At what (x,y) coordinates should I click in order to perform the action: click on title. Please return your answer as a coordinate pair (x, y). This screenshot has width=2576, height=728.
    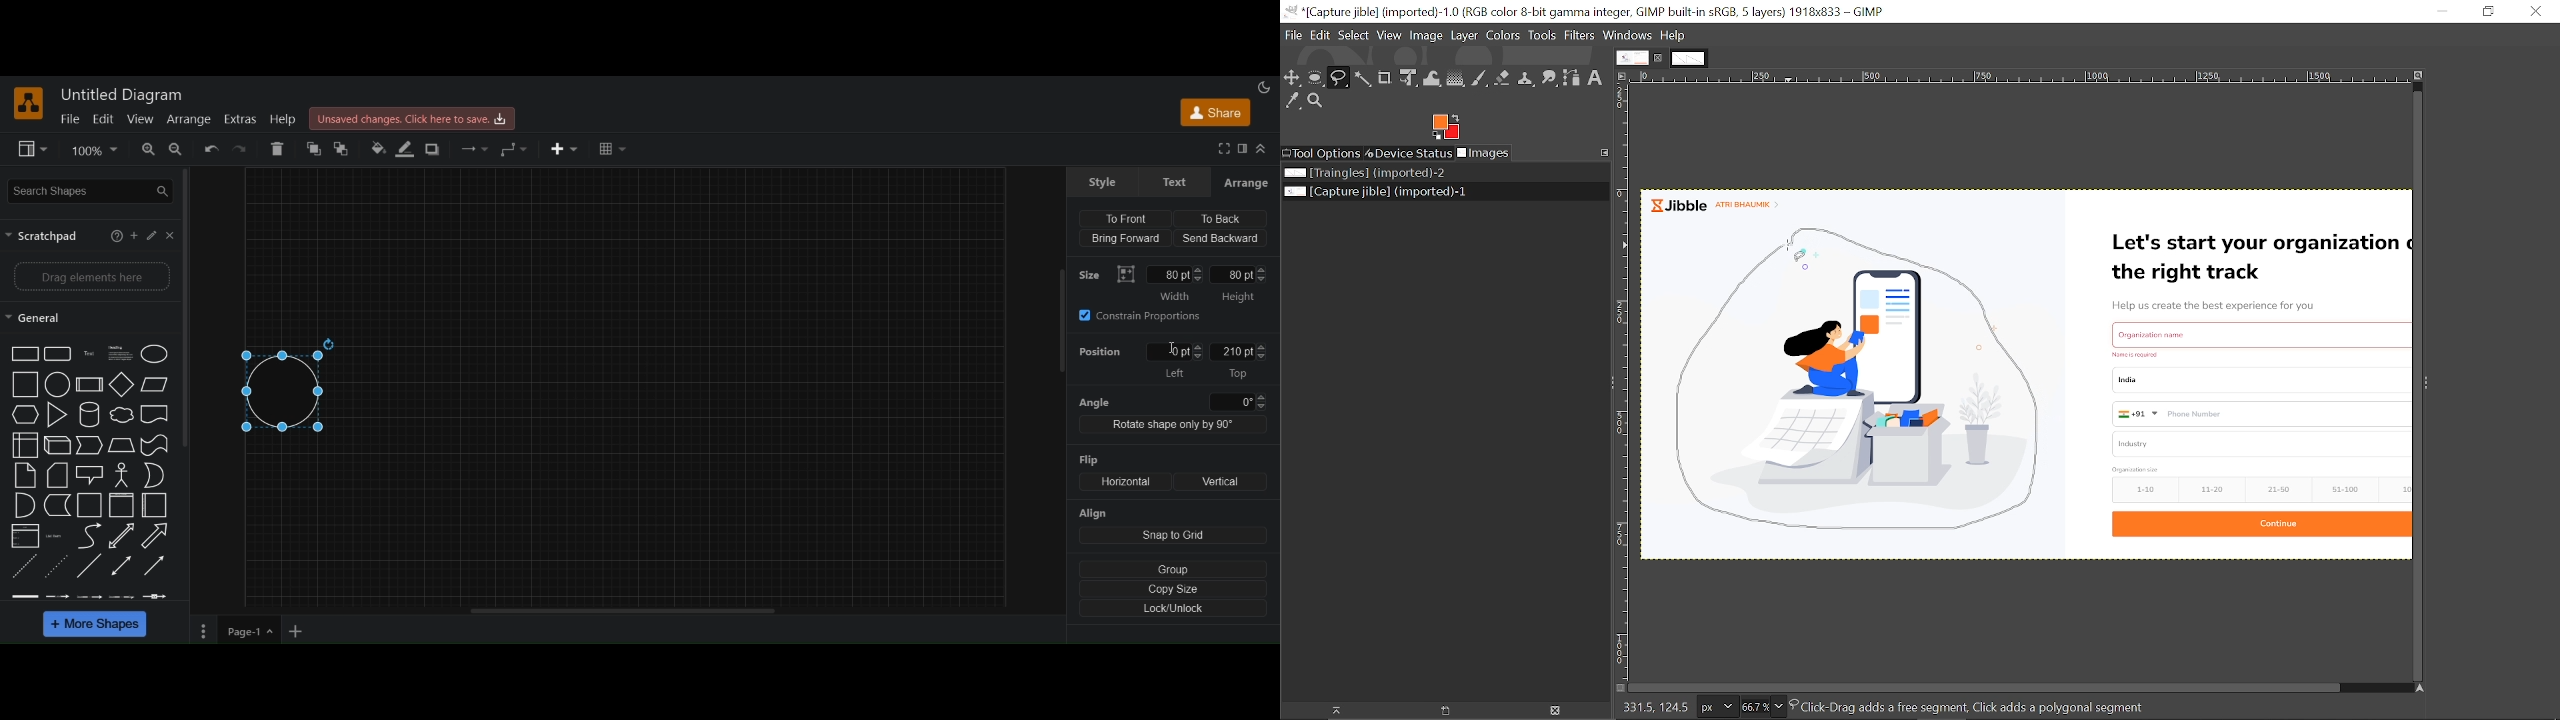
    Looking at the image, I should click on (125, 95).